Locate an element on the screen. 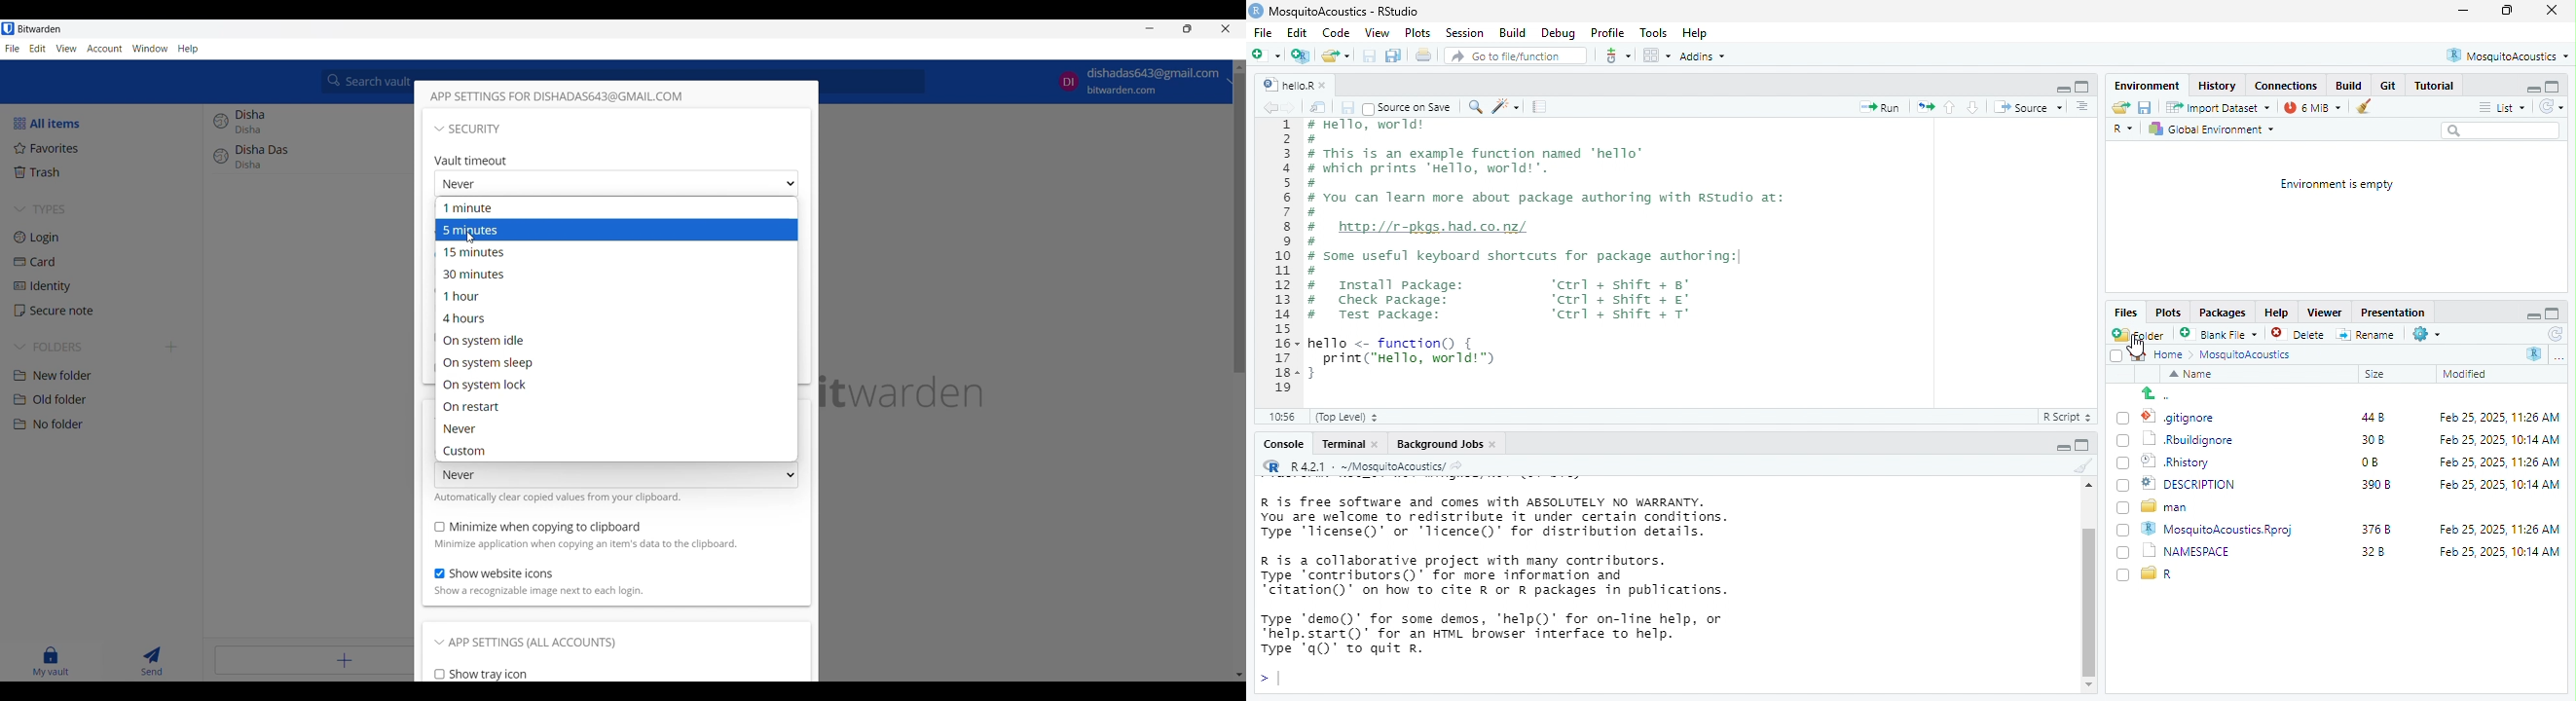 The width and height of the screenshot is (2576, 728). save current document is located at coordinates (1371, 55).